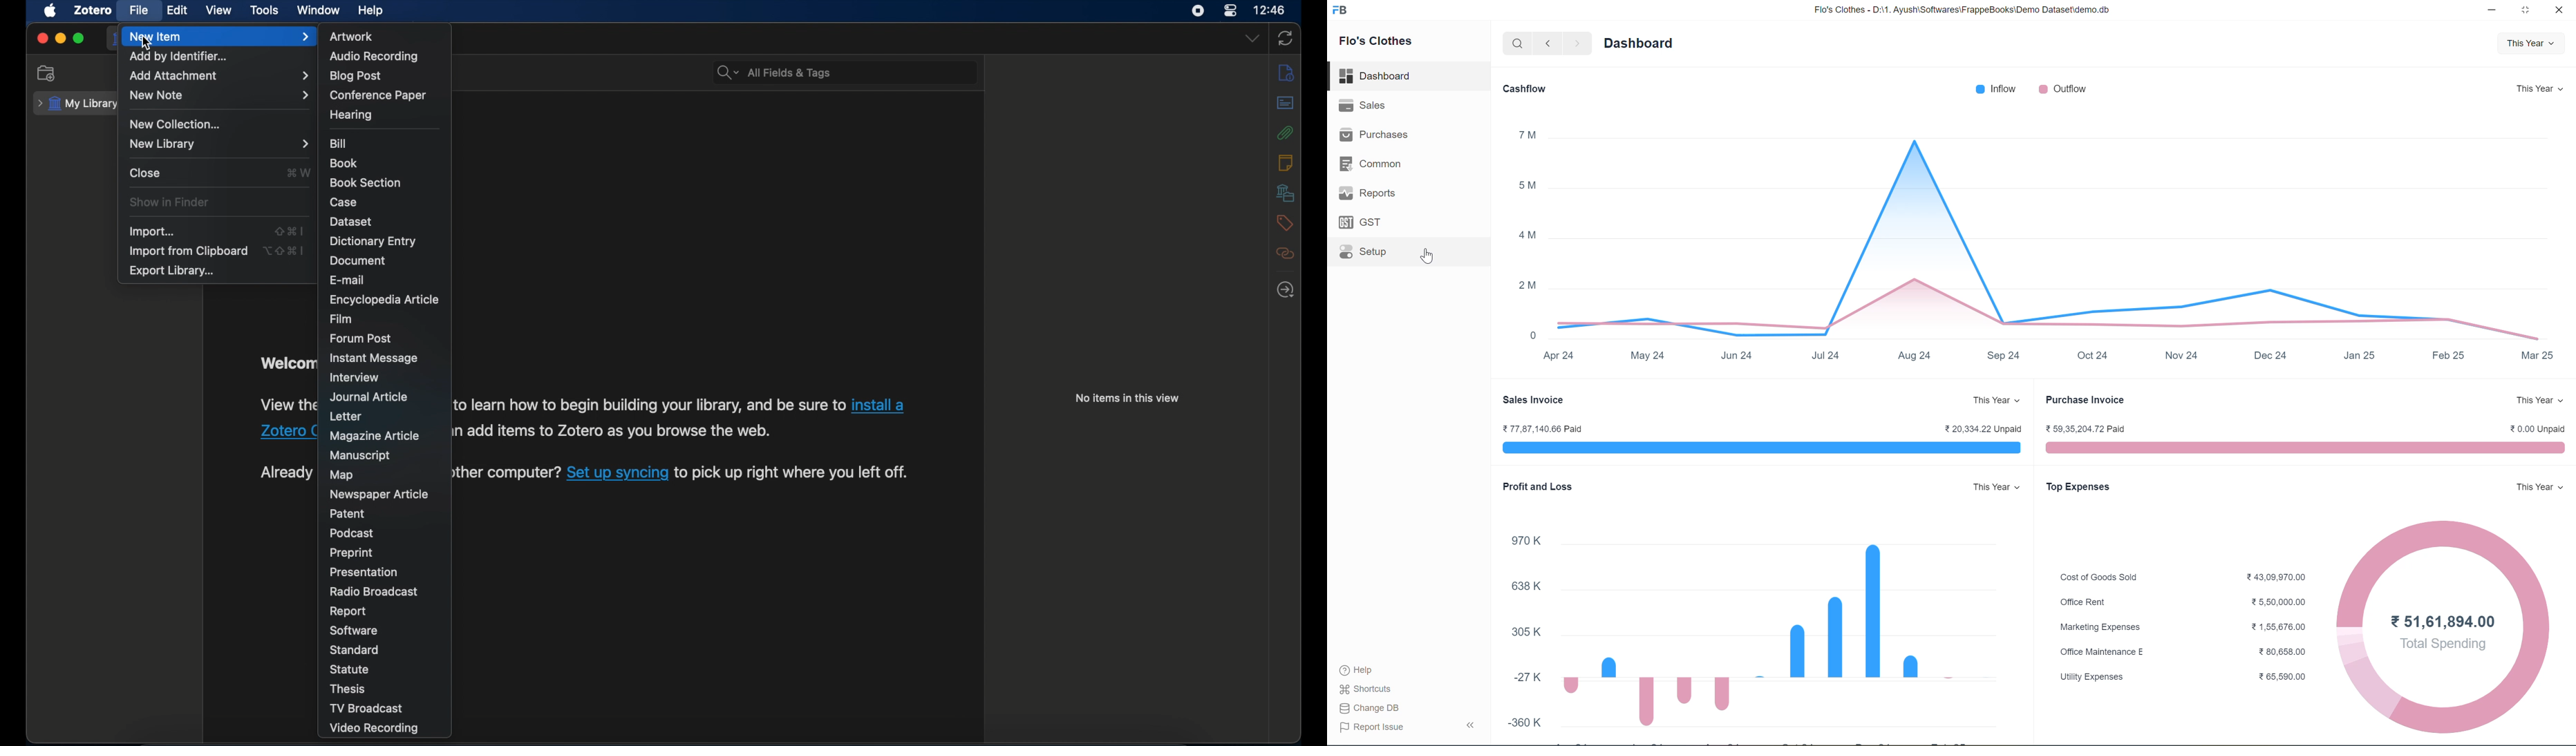  I want to click on Mar 25, so click(2543, 357).